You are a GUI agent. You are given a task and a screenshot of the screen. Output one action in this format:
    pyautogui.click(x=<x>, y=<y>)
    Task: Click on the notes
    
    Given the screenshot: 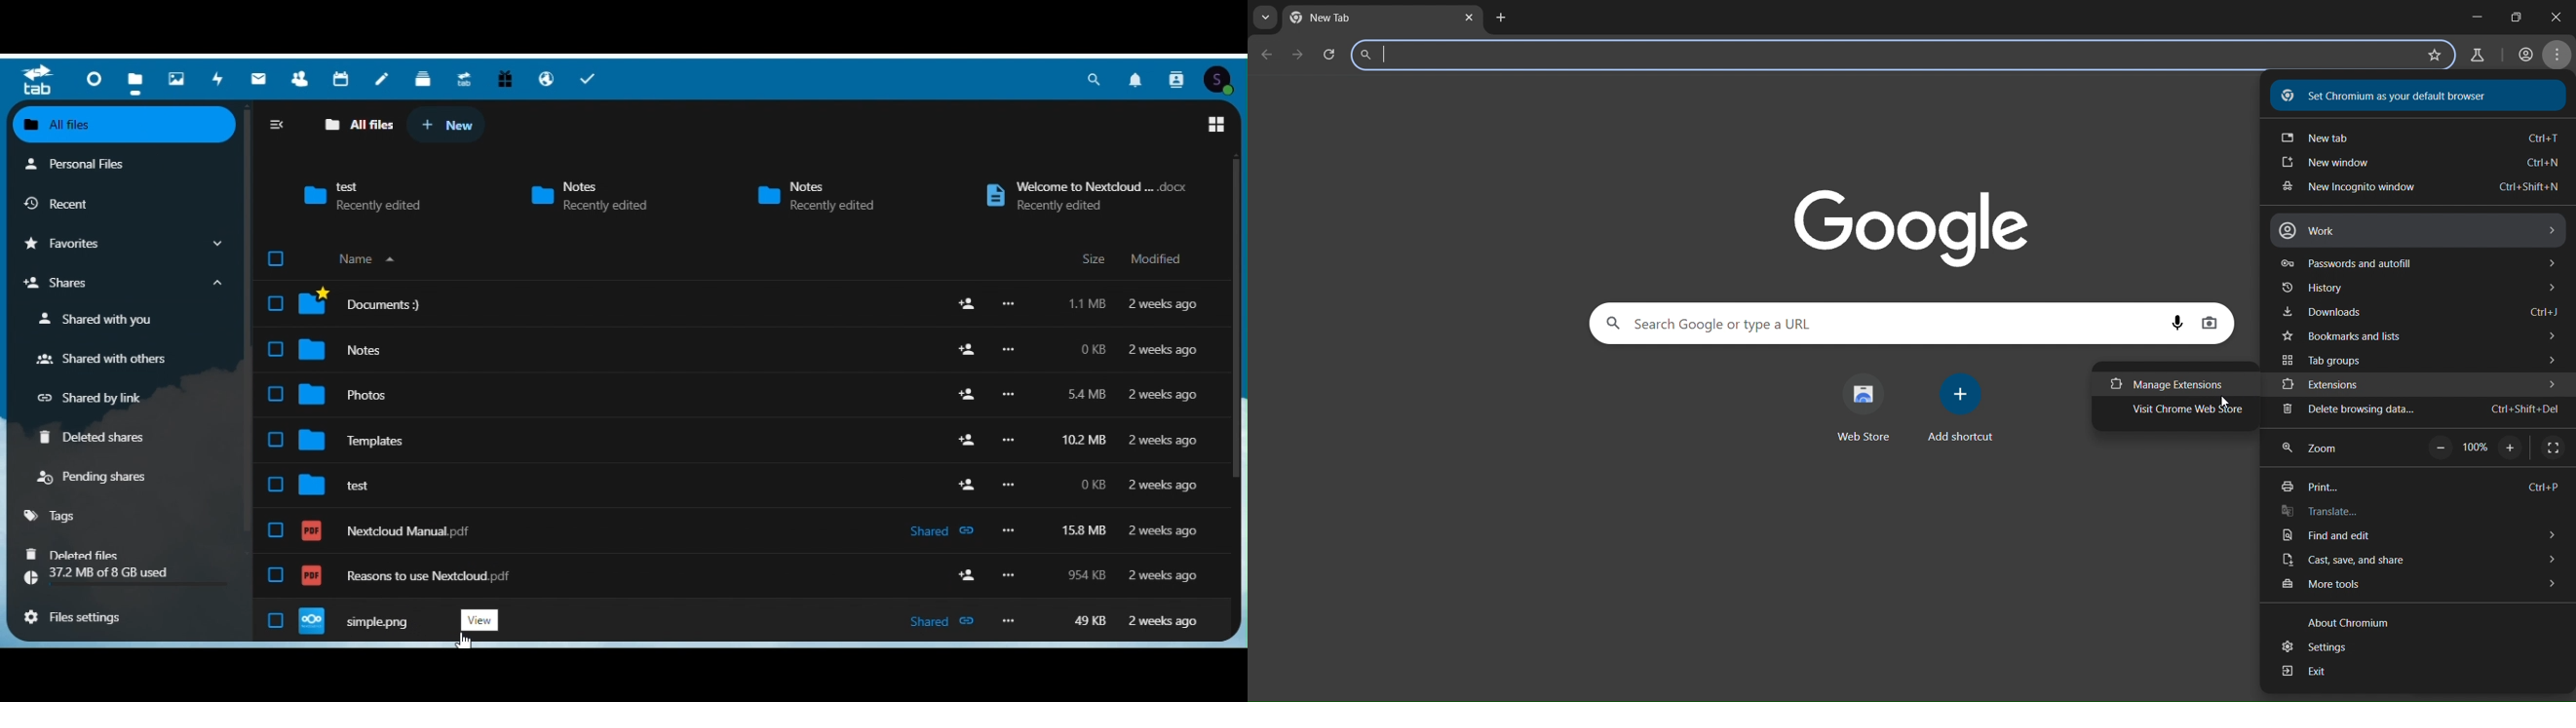 What is the action you would take?
    pyautogui.click(x=342, y=348)
    